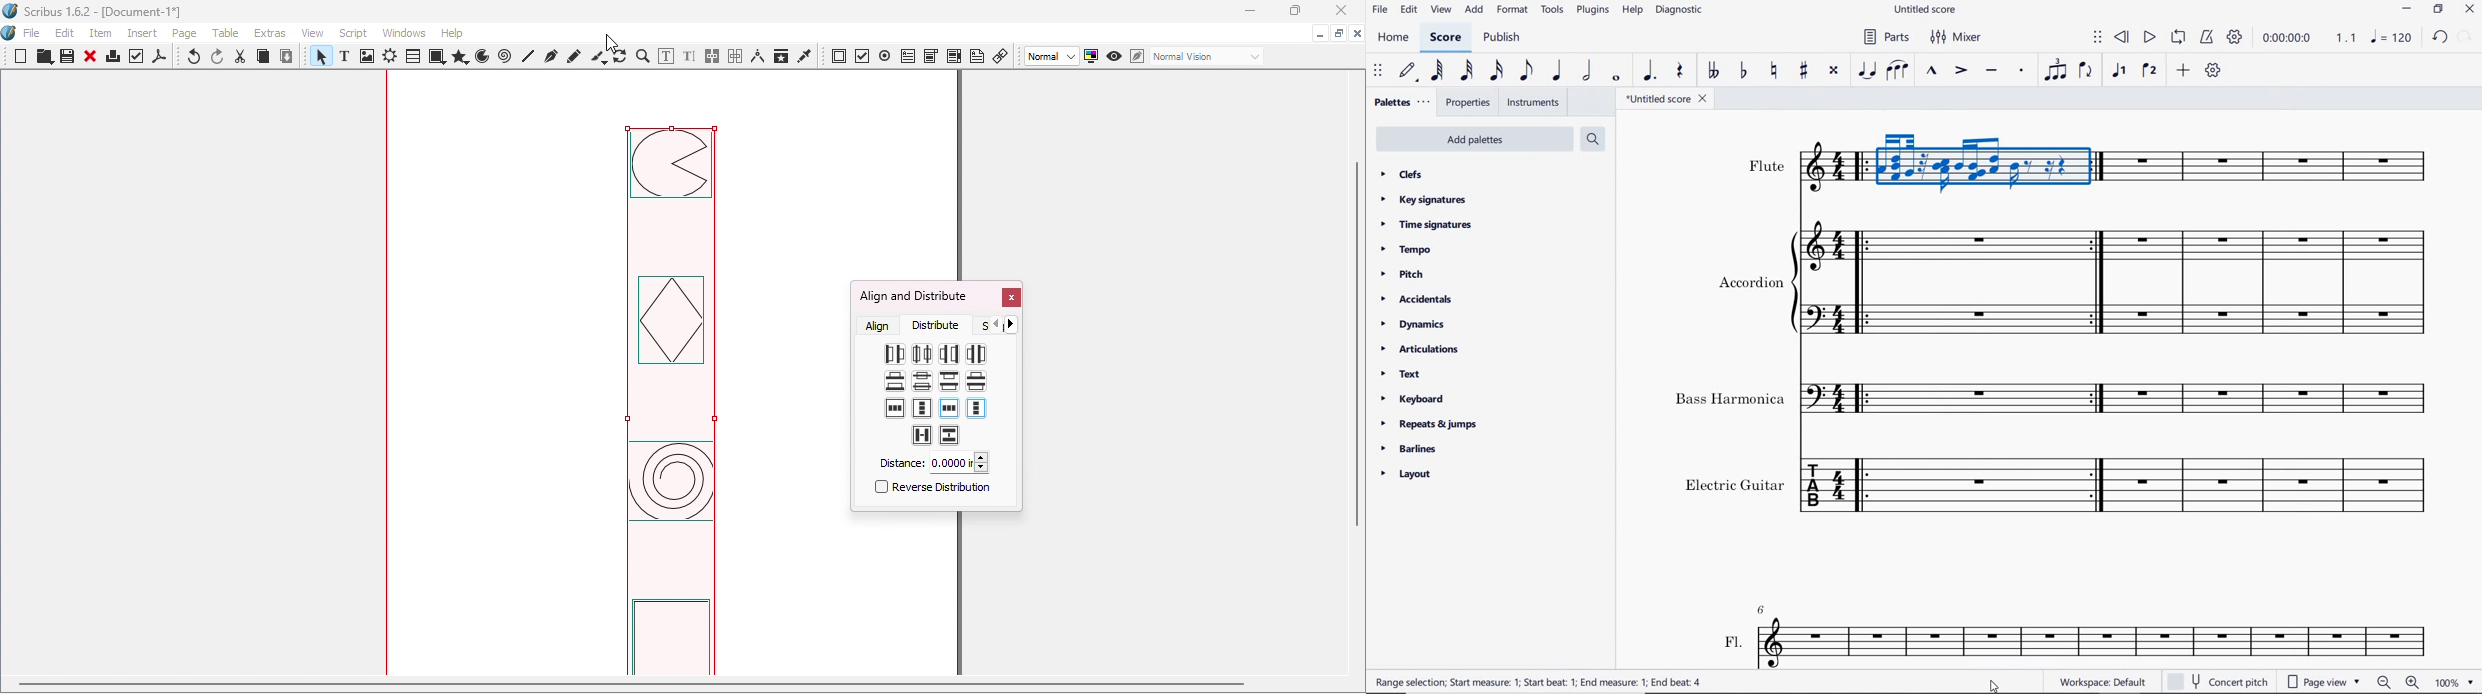 The height and width of the screenshot is (700, 2492). Describe the element at coordinates (42, 58) in the screenshot. I see `Open` at that location.